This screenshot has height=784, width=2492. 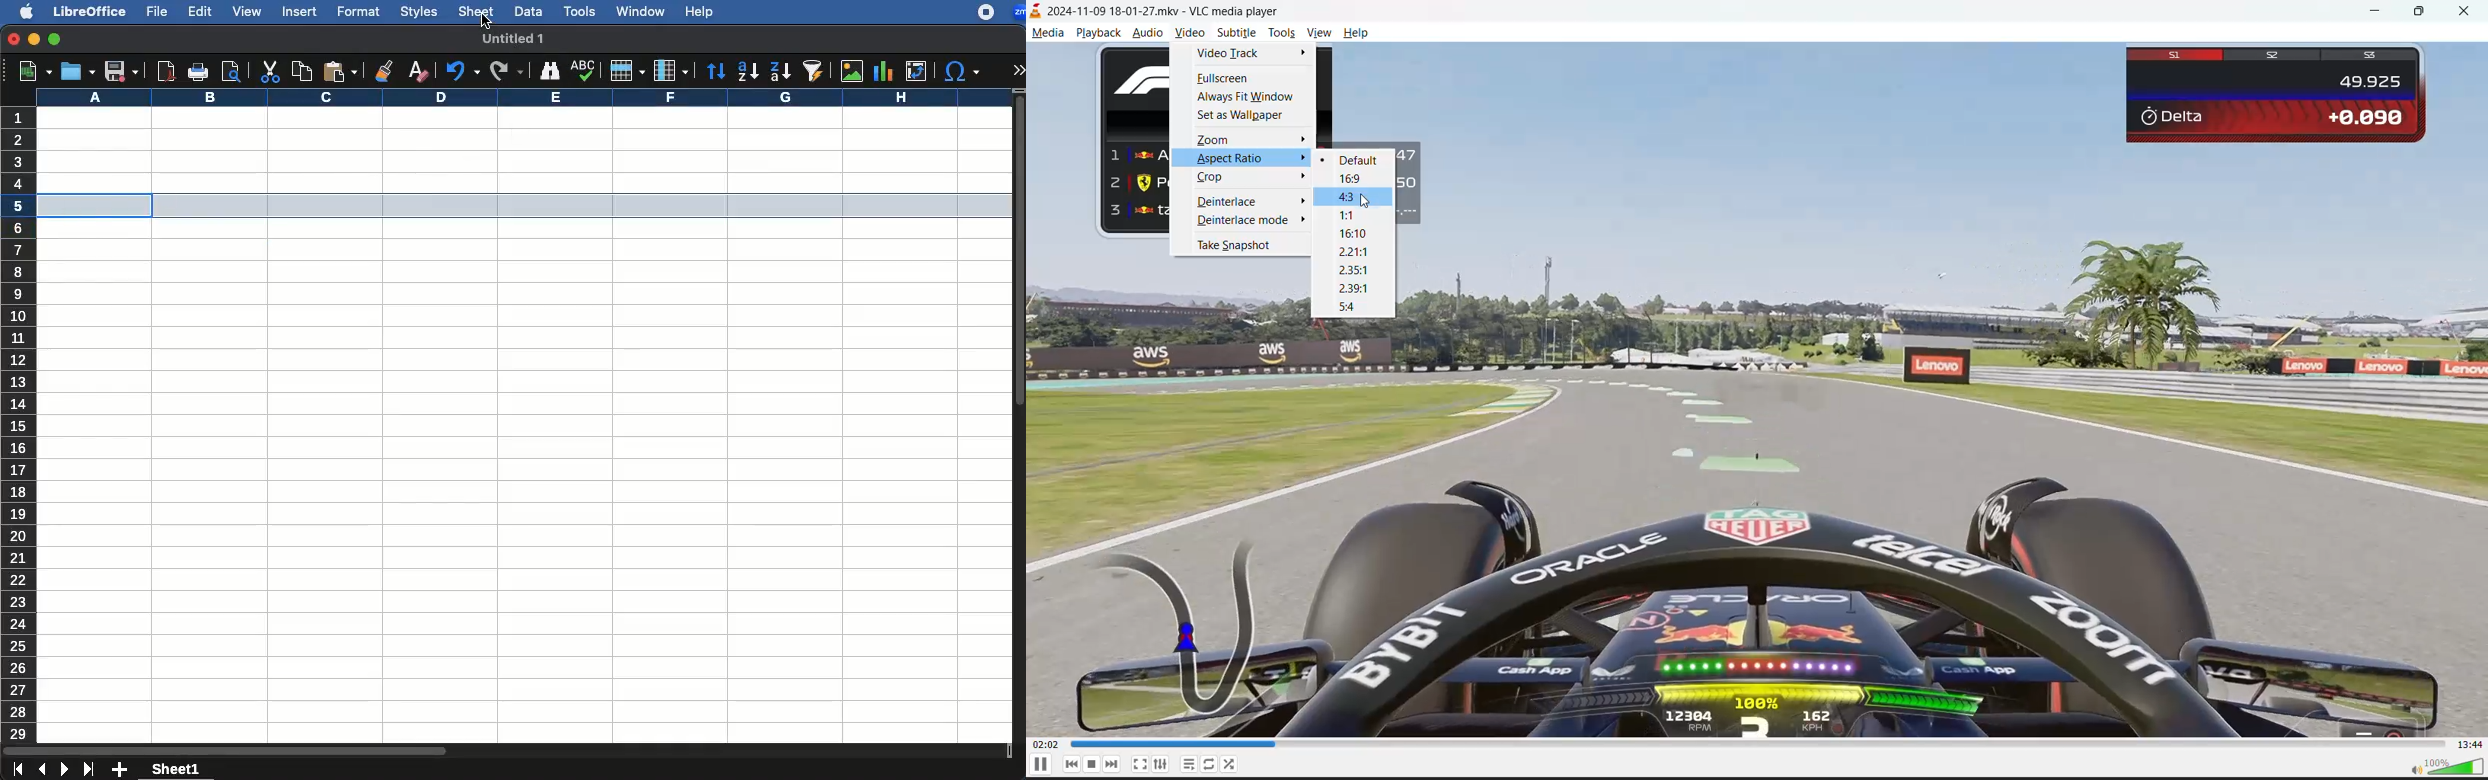 I want to click on pdf reader, so click(x=165, y=71).